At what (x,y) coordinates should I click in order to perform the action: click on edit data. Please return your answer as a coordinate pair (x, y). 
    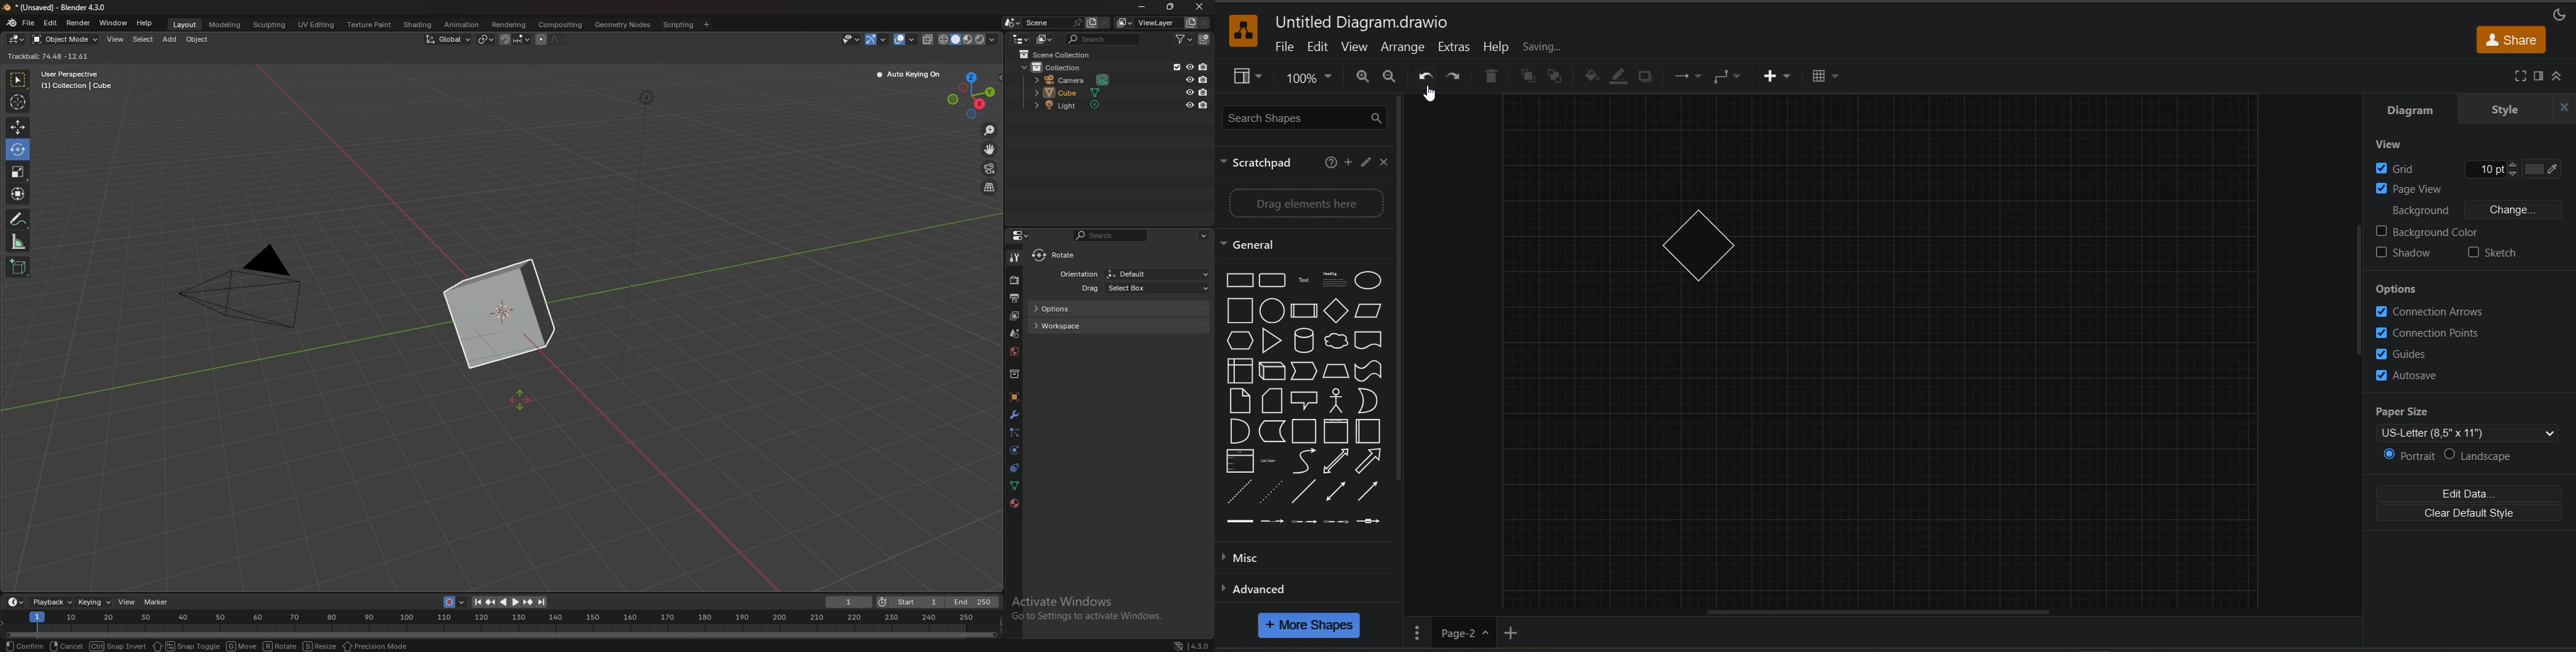
    Looking at the image, I should click on (2477, 491).